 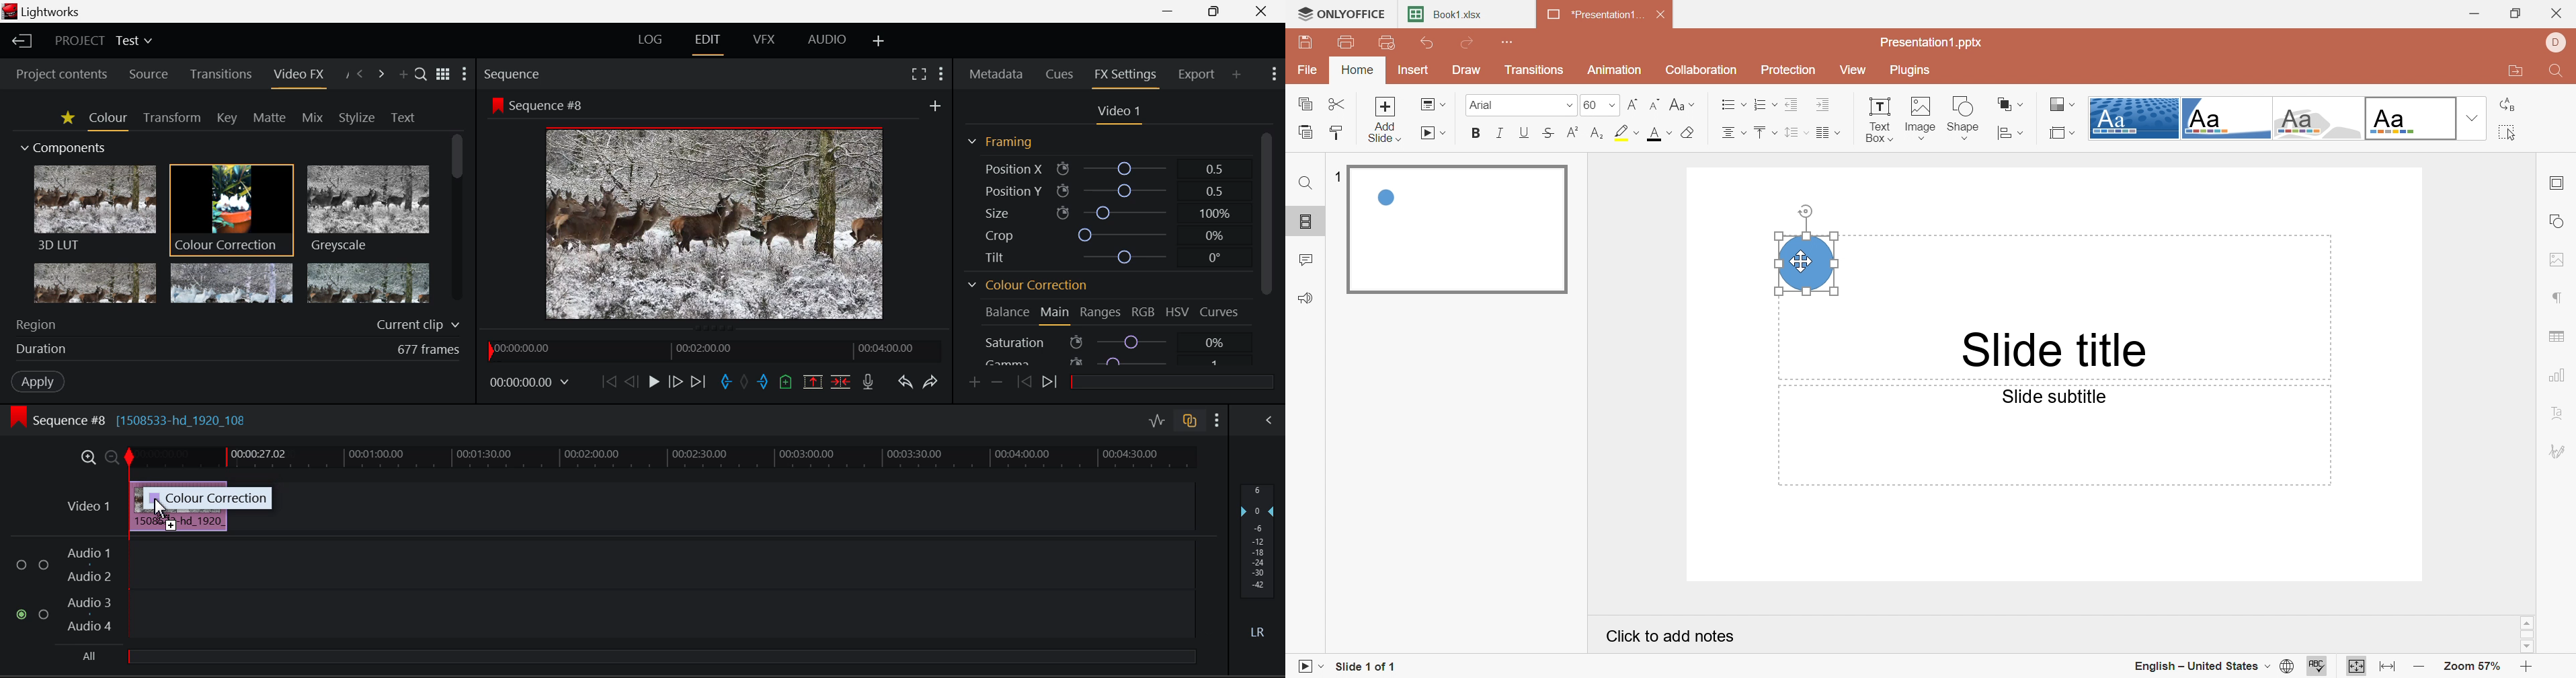 What do you see at coordinates (1765, 133) in the screenshot?
I see `Vertical align` at bounding box center [1765, 133].